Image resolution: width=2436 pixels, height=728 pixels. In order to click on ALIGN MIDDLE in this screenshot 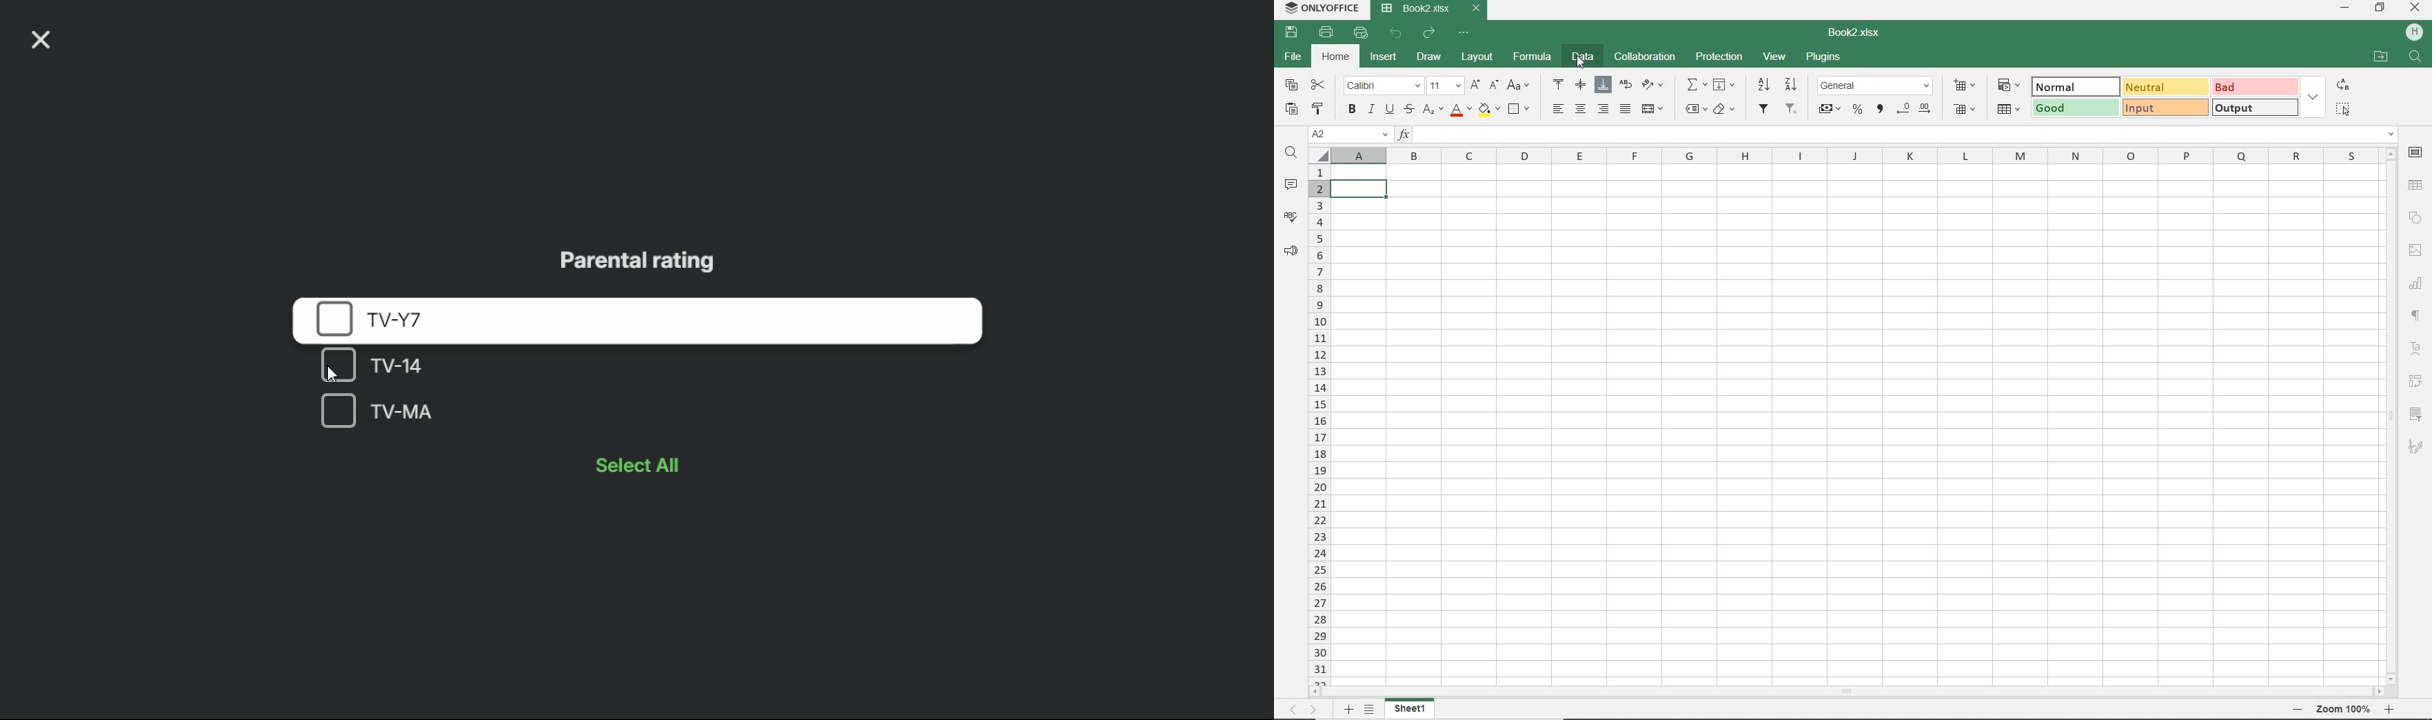, I will do `click(1580, 84)`.